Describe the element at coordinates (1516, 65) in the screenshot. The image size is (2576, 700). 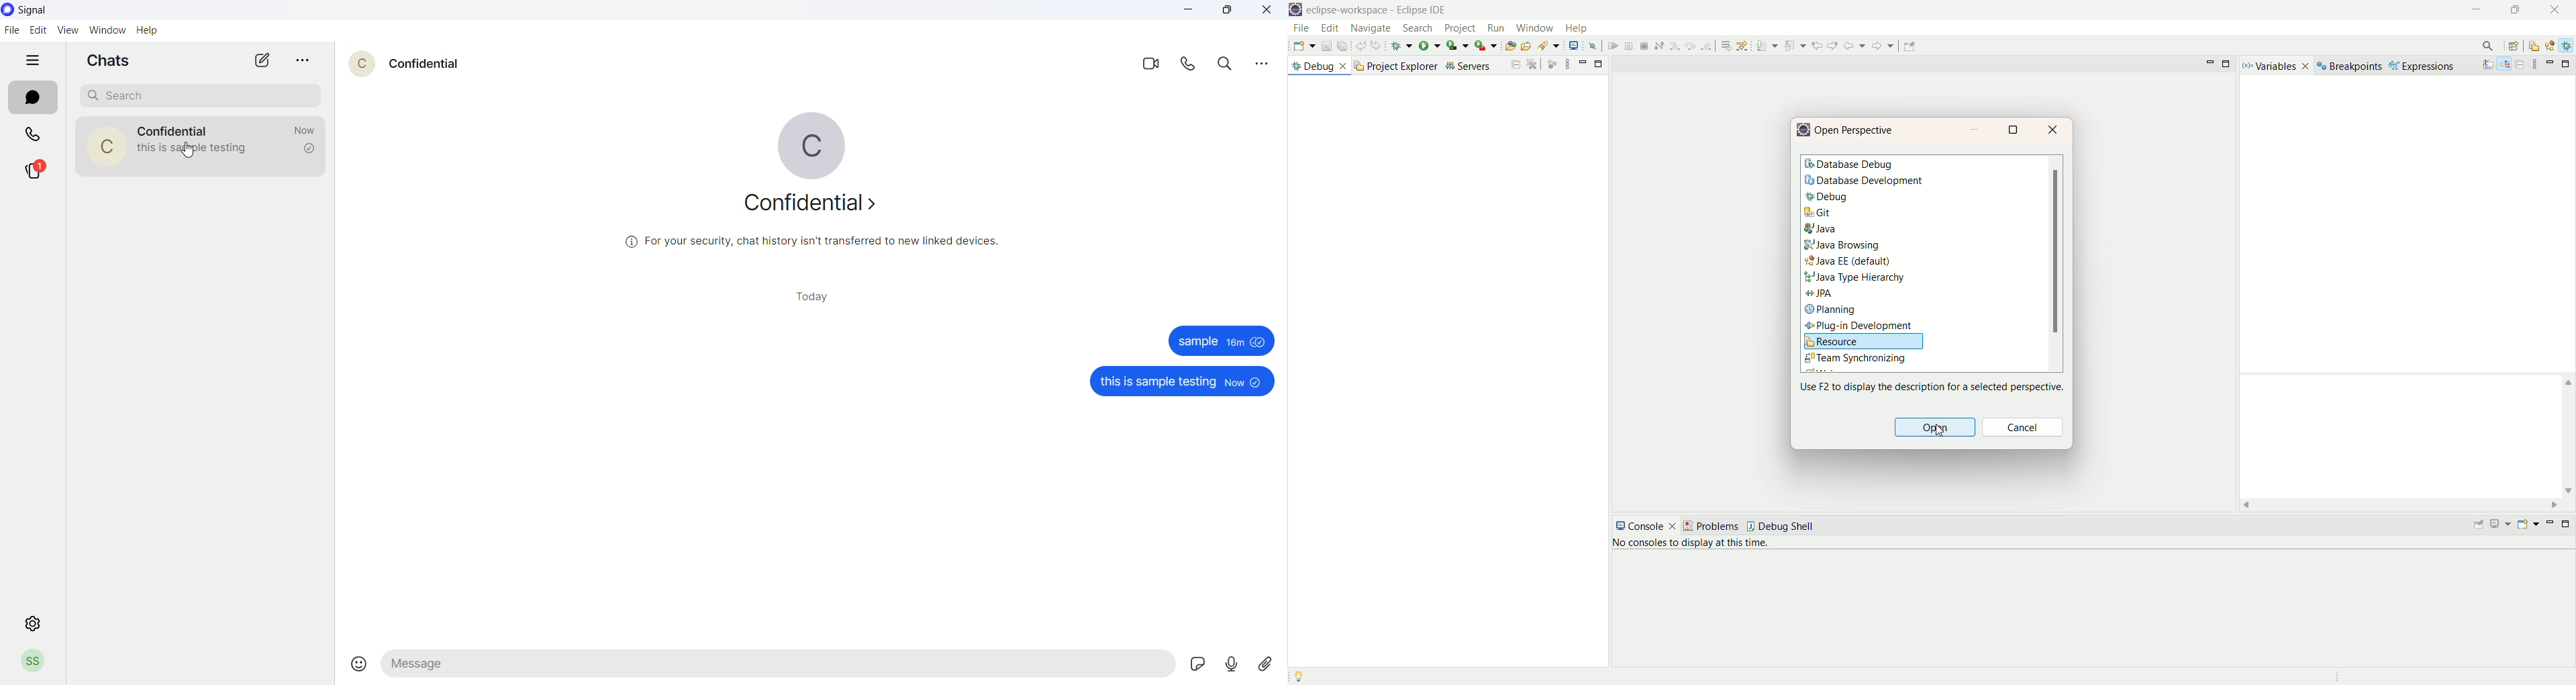
I see `collapse all` at that location.